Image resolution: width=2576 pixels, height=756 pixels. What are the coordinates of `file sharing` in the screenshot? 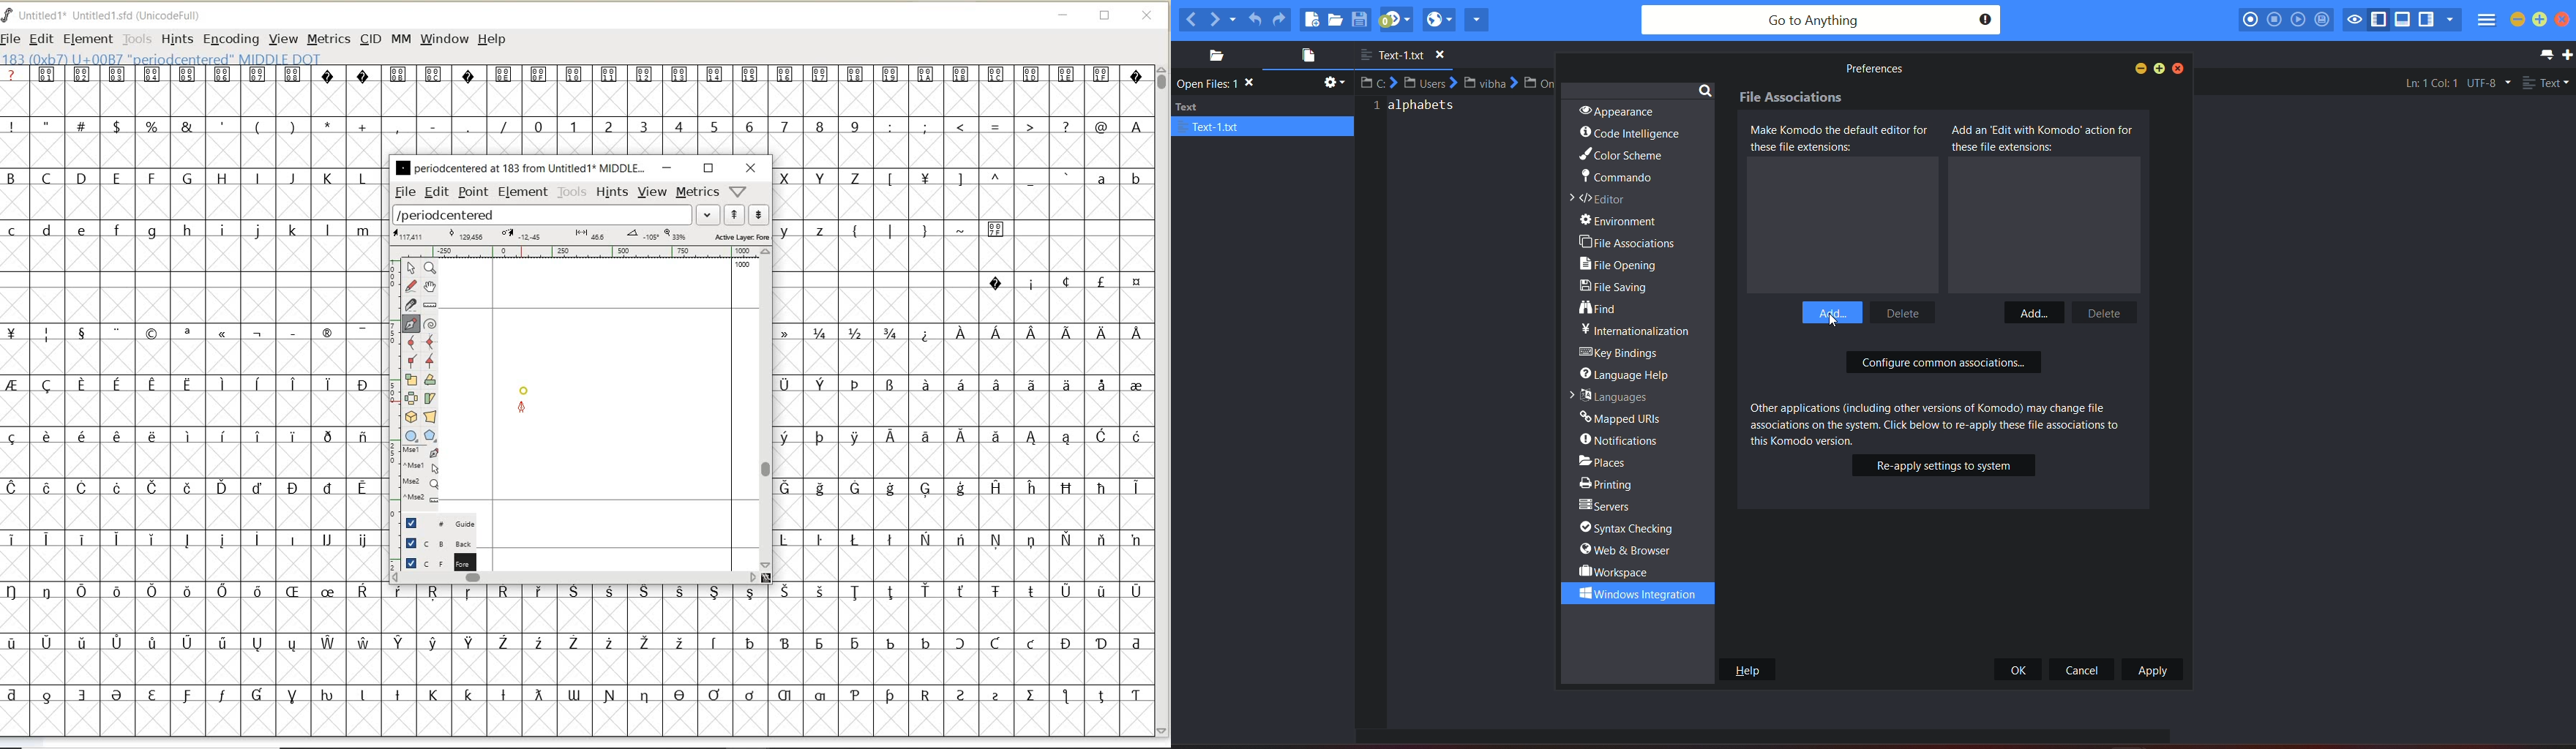 It's located at (1619, 289).